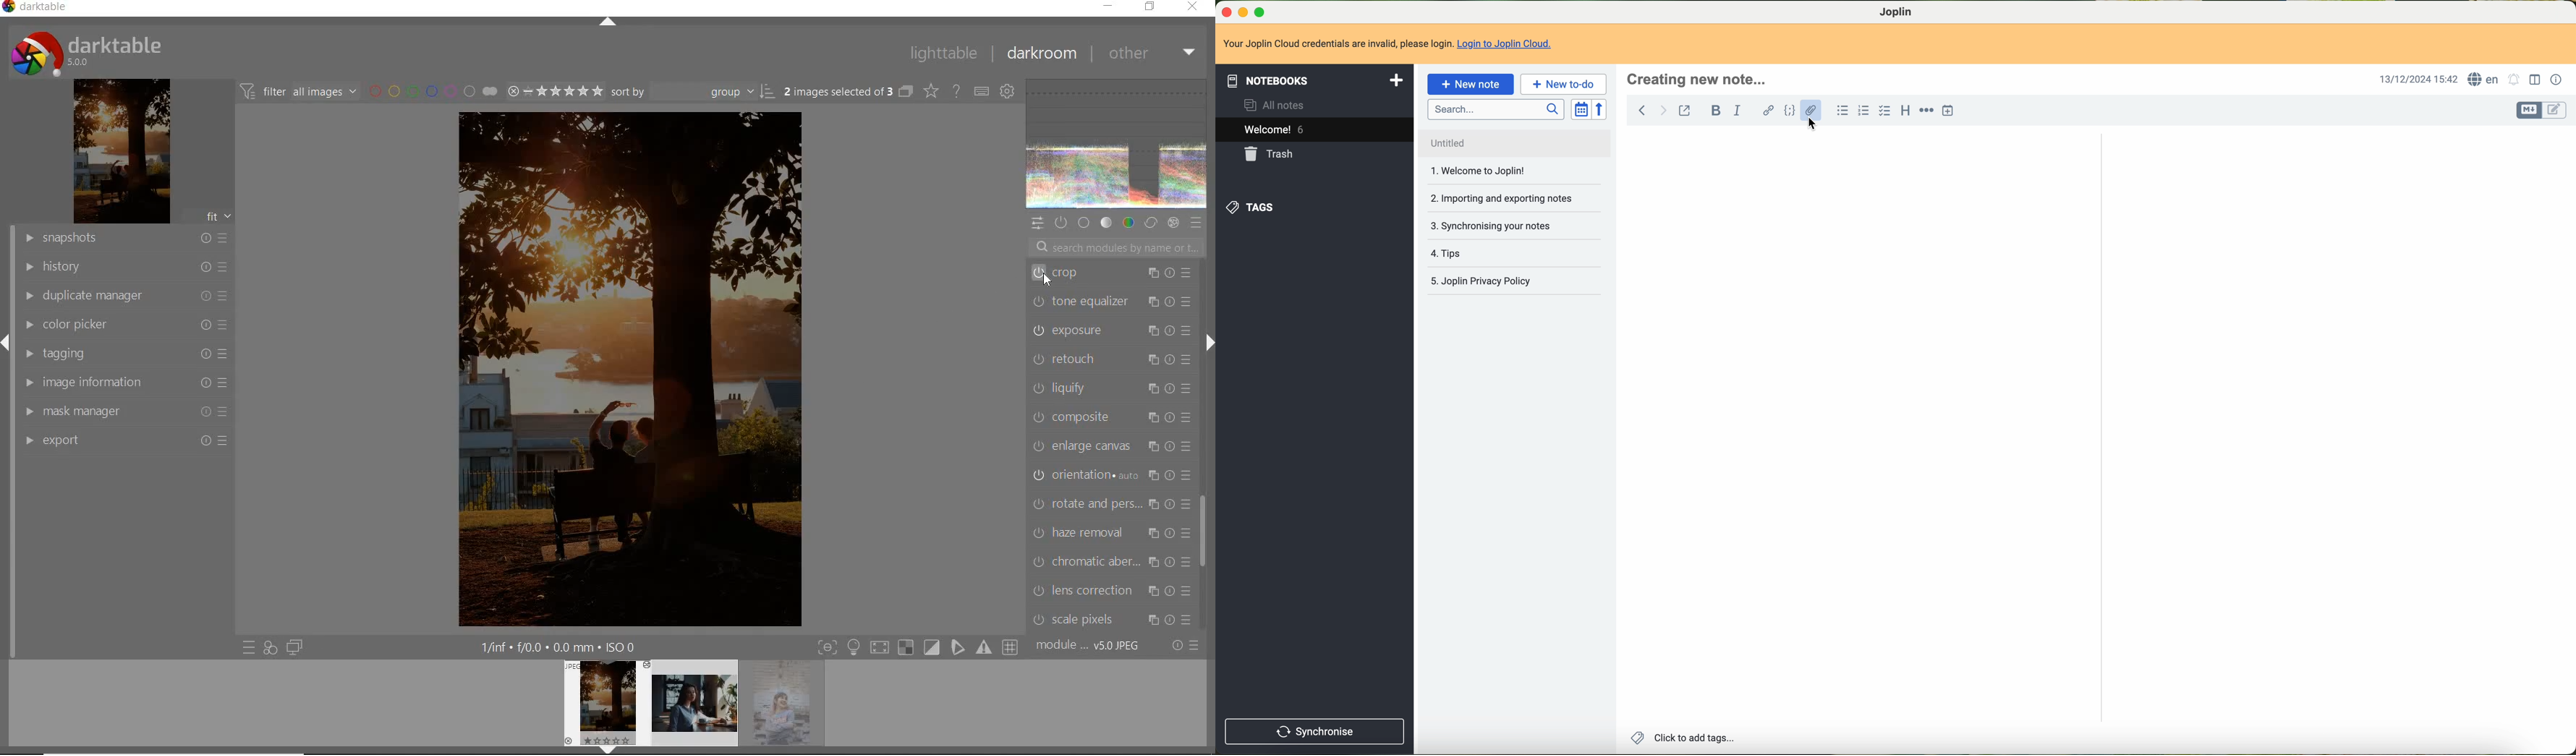  I want to click on note properties, so click(2557, 82).